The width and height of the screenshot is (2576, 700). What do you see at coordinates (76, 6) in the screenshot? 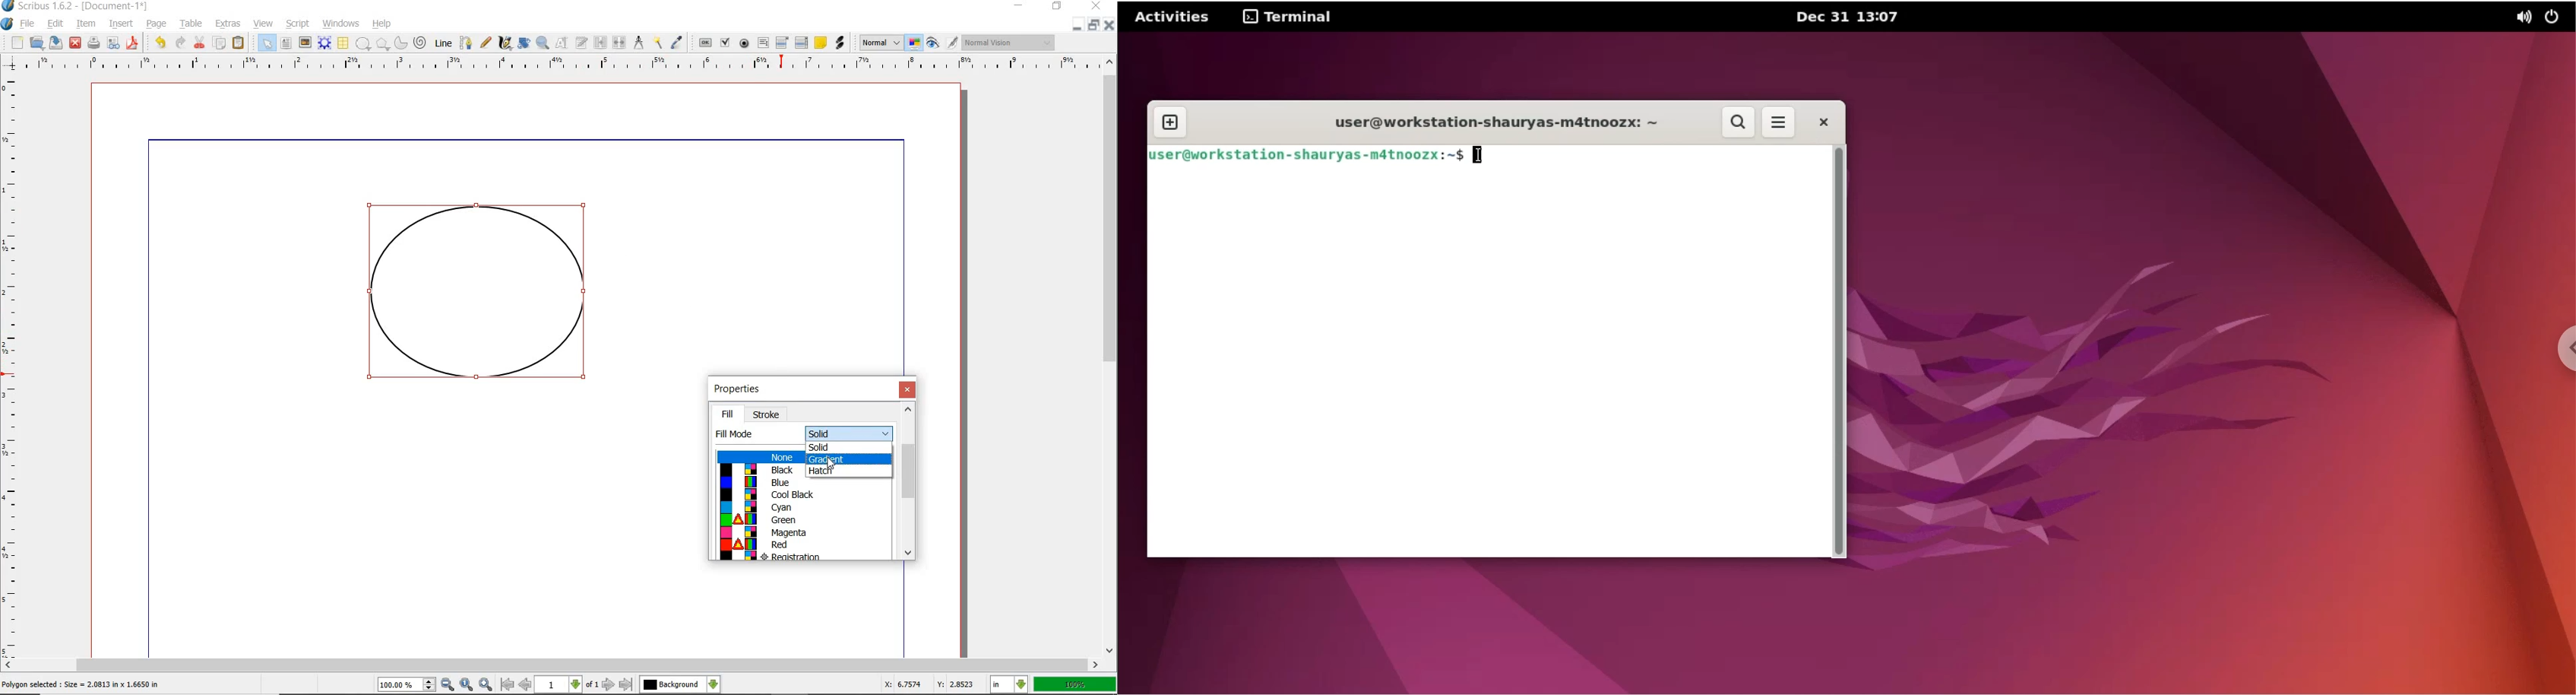
I see `SYSTEM NAME` at bounding box center [76, 6].